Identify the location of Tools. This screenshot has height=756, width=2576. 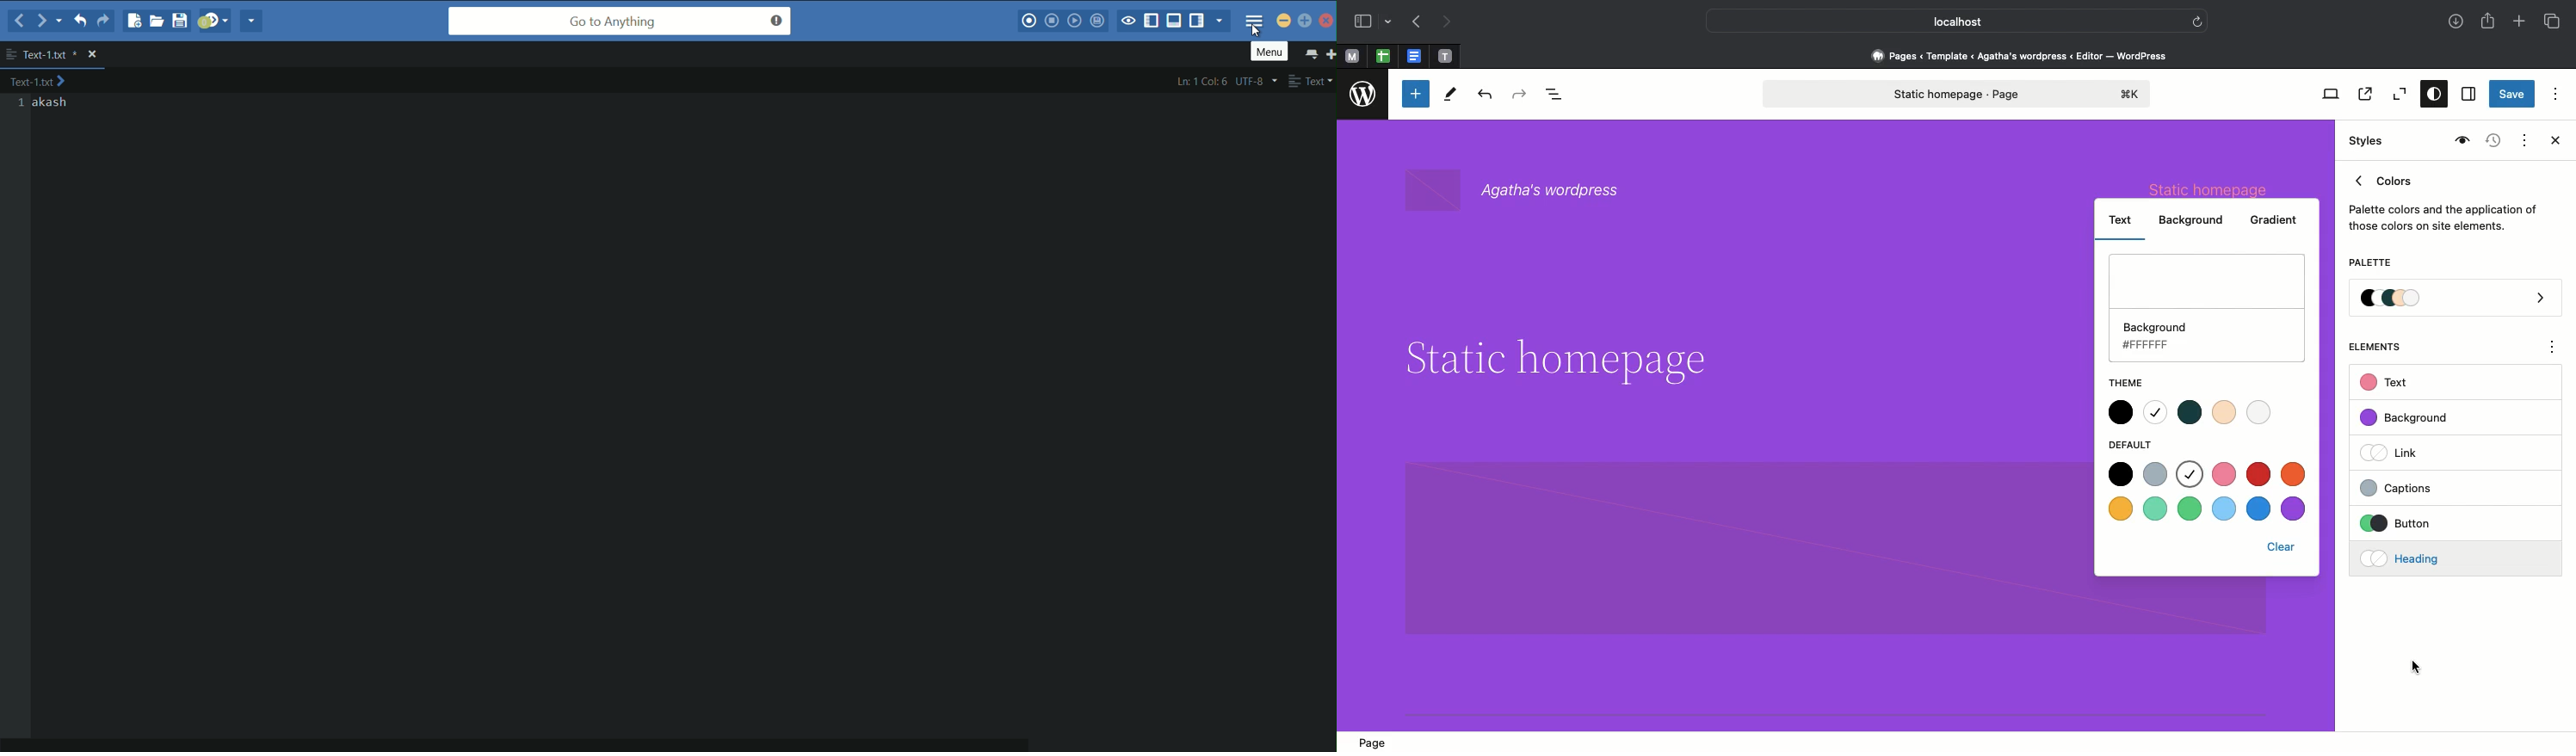
(1451, 98).